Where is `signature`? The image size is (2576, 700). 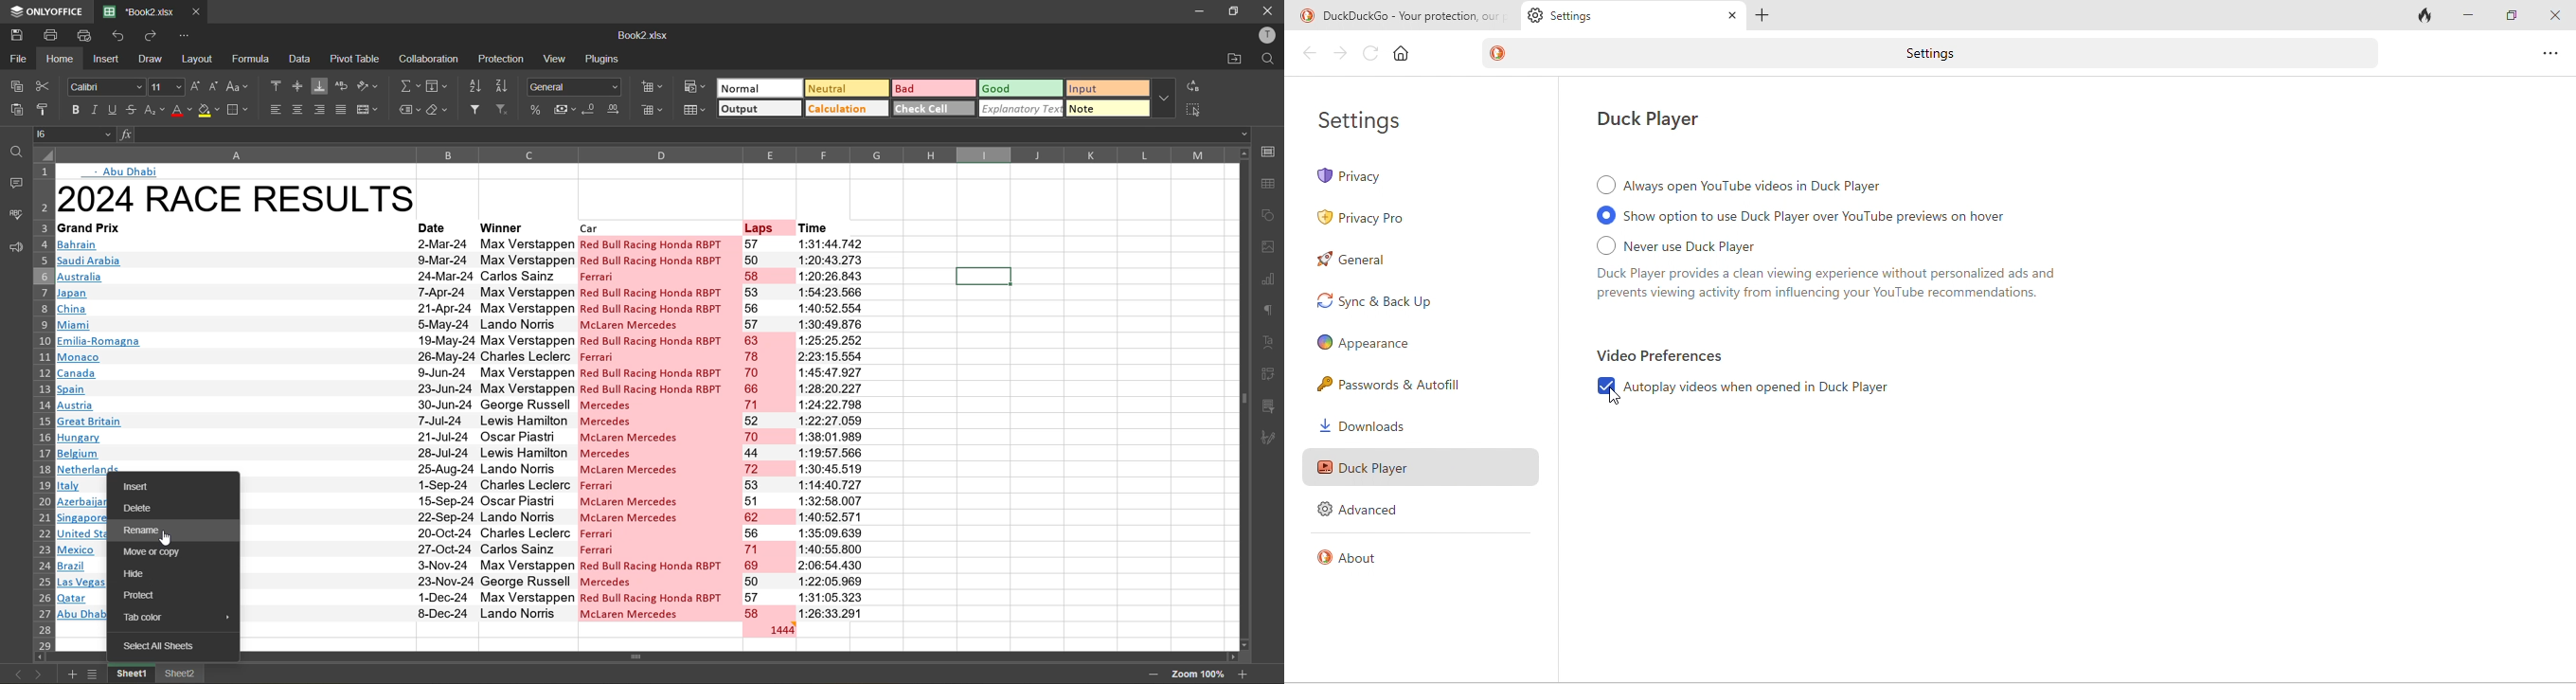 signature is located at coordinates (1272, 438).